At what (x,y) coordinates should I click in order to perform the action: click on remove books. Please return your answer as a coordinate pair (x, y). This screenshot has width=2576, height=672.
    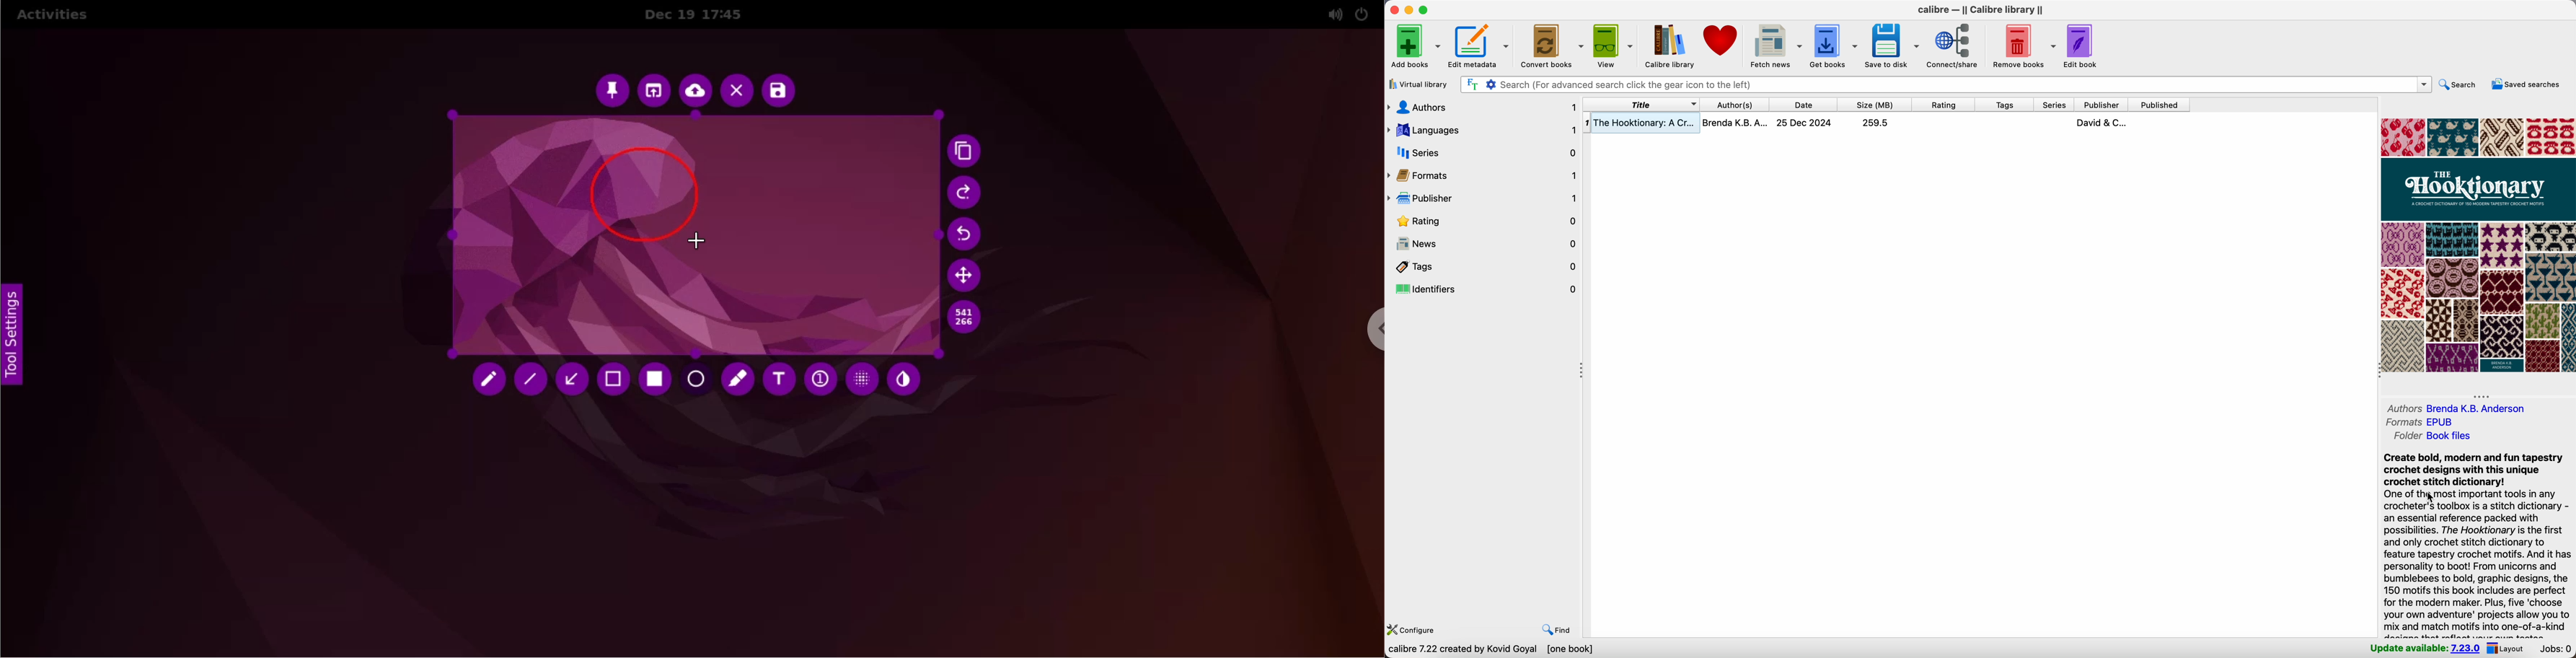
    Looking at the image, I should click on (2022, 45).